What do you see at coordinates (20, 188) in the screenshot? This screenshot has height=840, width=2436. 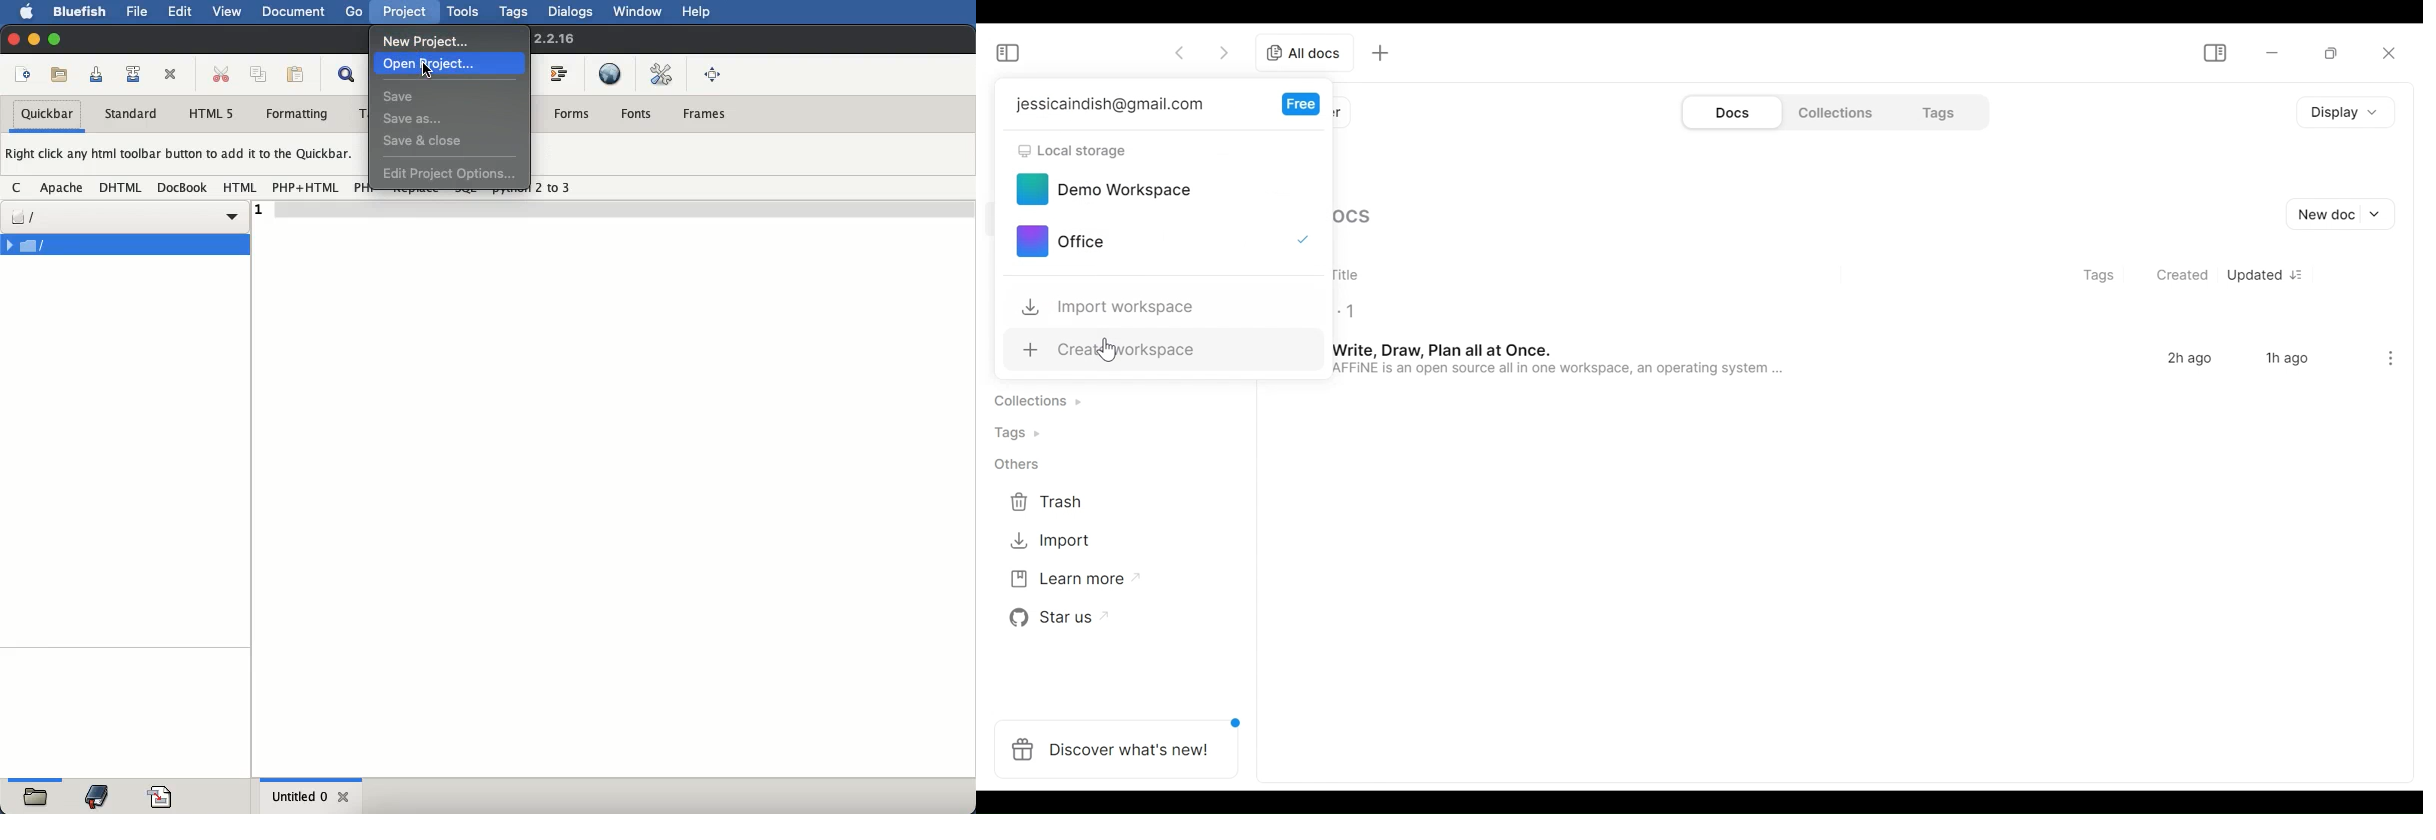 I see `c` at bounding box center [20, 188].